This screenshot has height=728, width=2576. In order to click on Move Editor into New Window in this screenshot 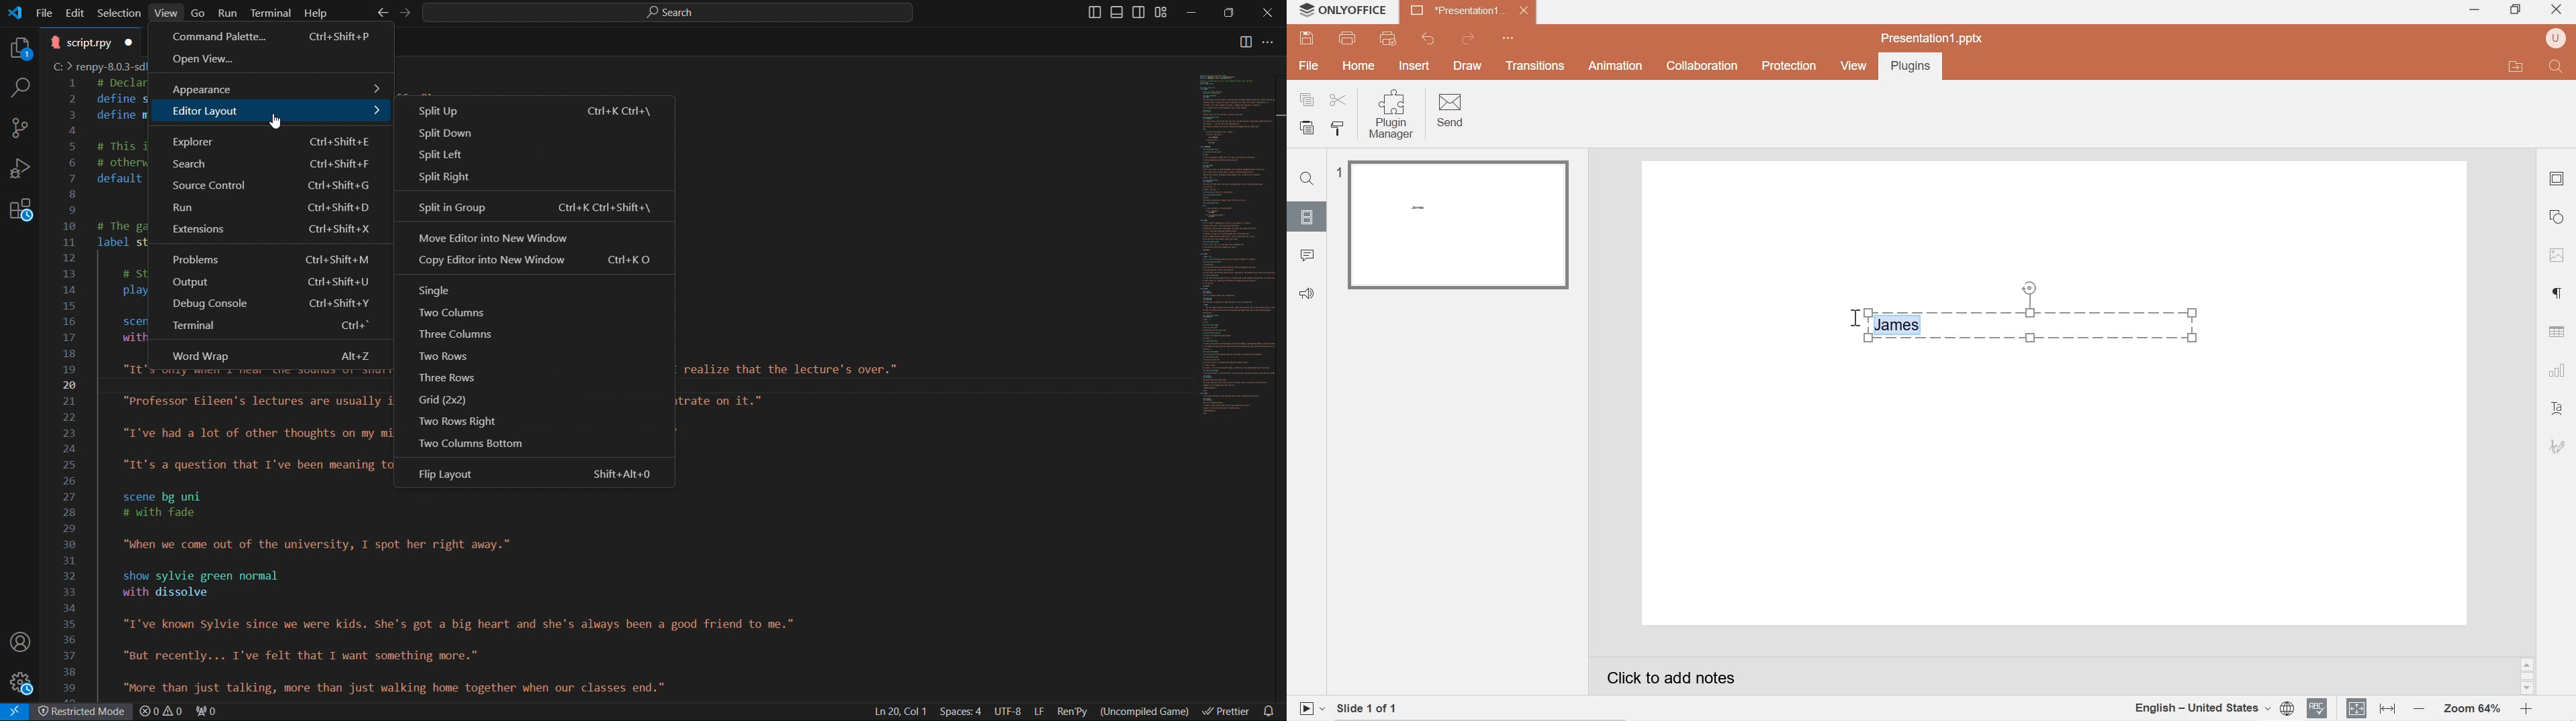, I will do `click(537, 238)`.